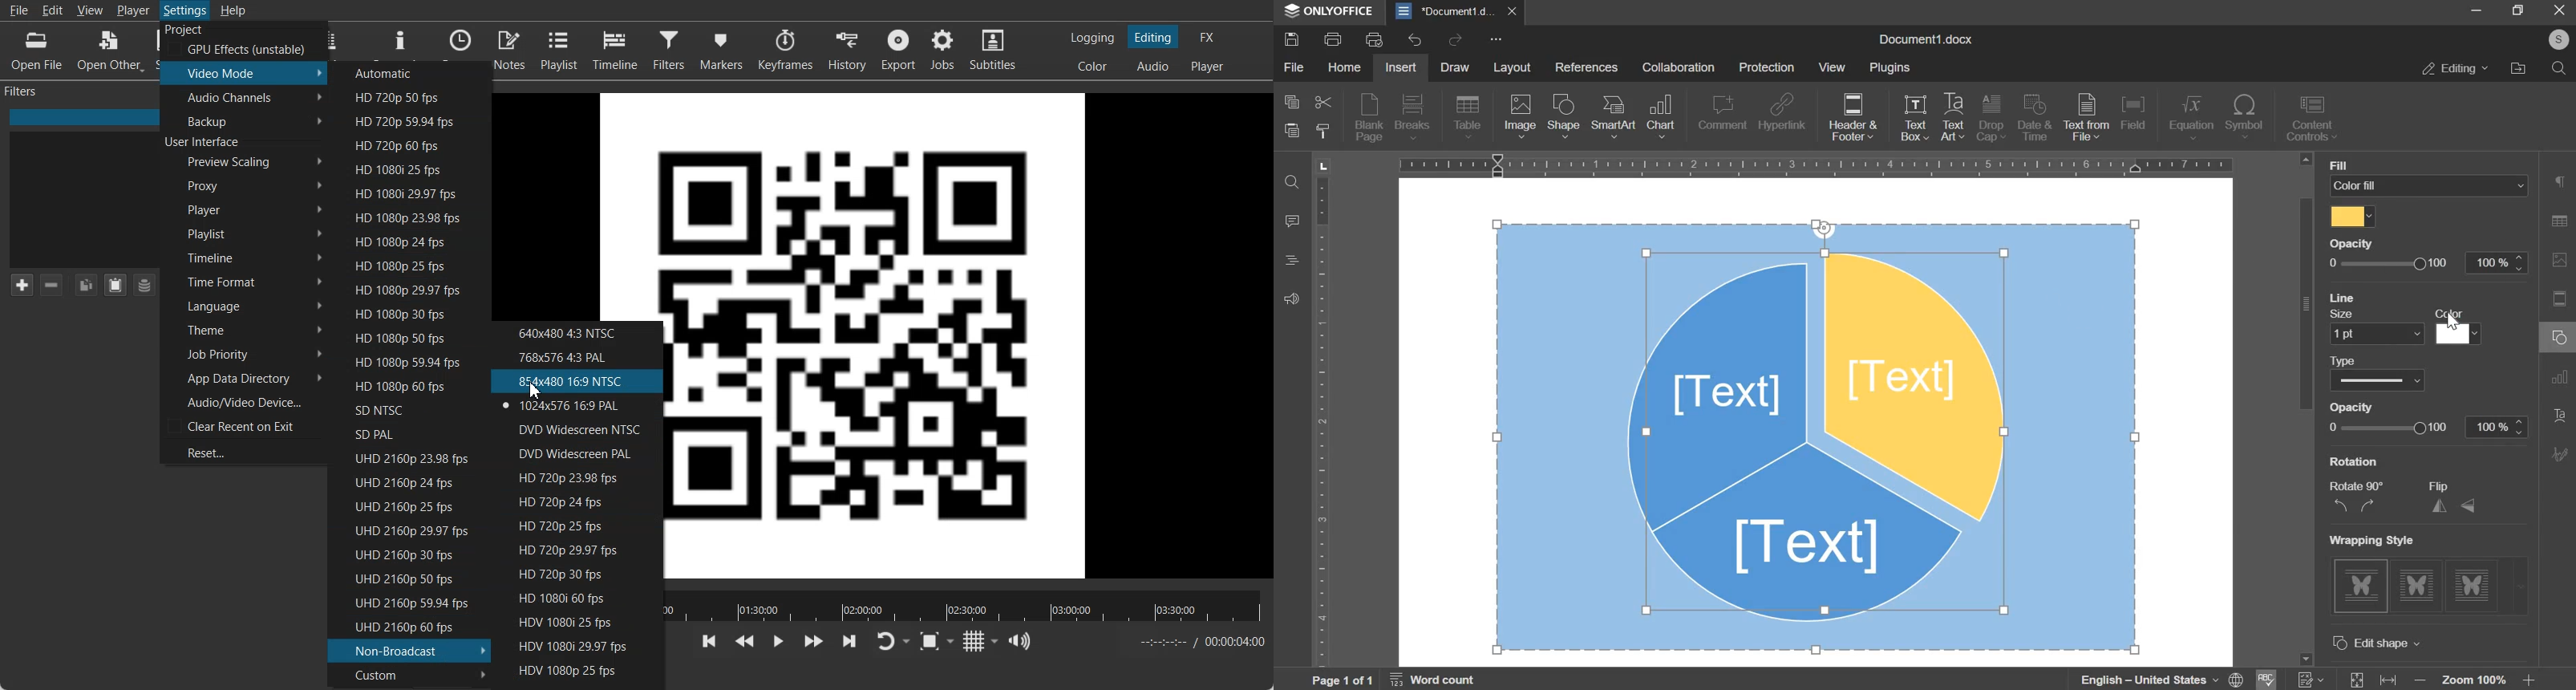 This screenshot has height=700, width=2576. I want to click on comment, so click(1721, 112).